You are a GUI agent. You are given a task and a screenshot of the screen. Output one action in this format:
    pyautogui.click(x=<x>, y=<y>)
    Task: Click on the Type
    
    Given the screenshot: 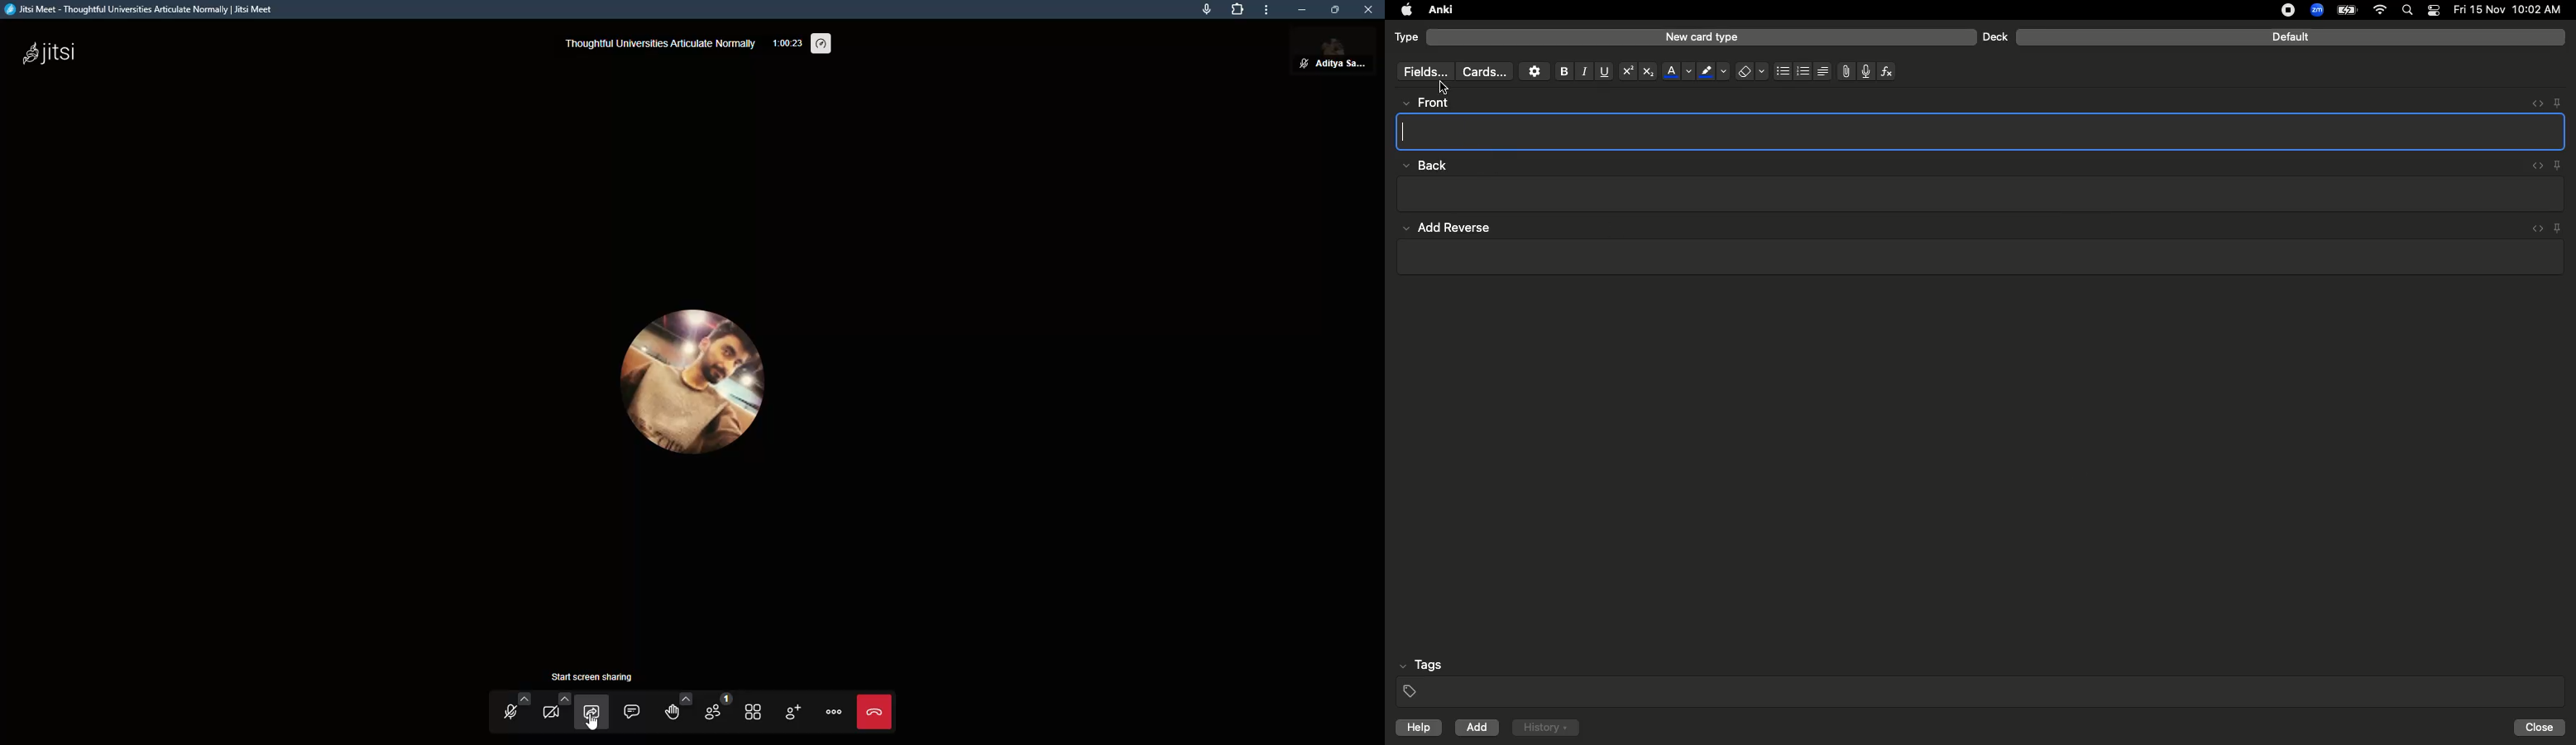 What is the action you would take?
    pyautogui.click(x=1407, y=38)
    